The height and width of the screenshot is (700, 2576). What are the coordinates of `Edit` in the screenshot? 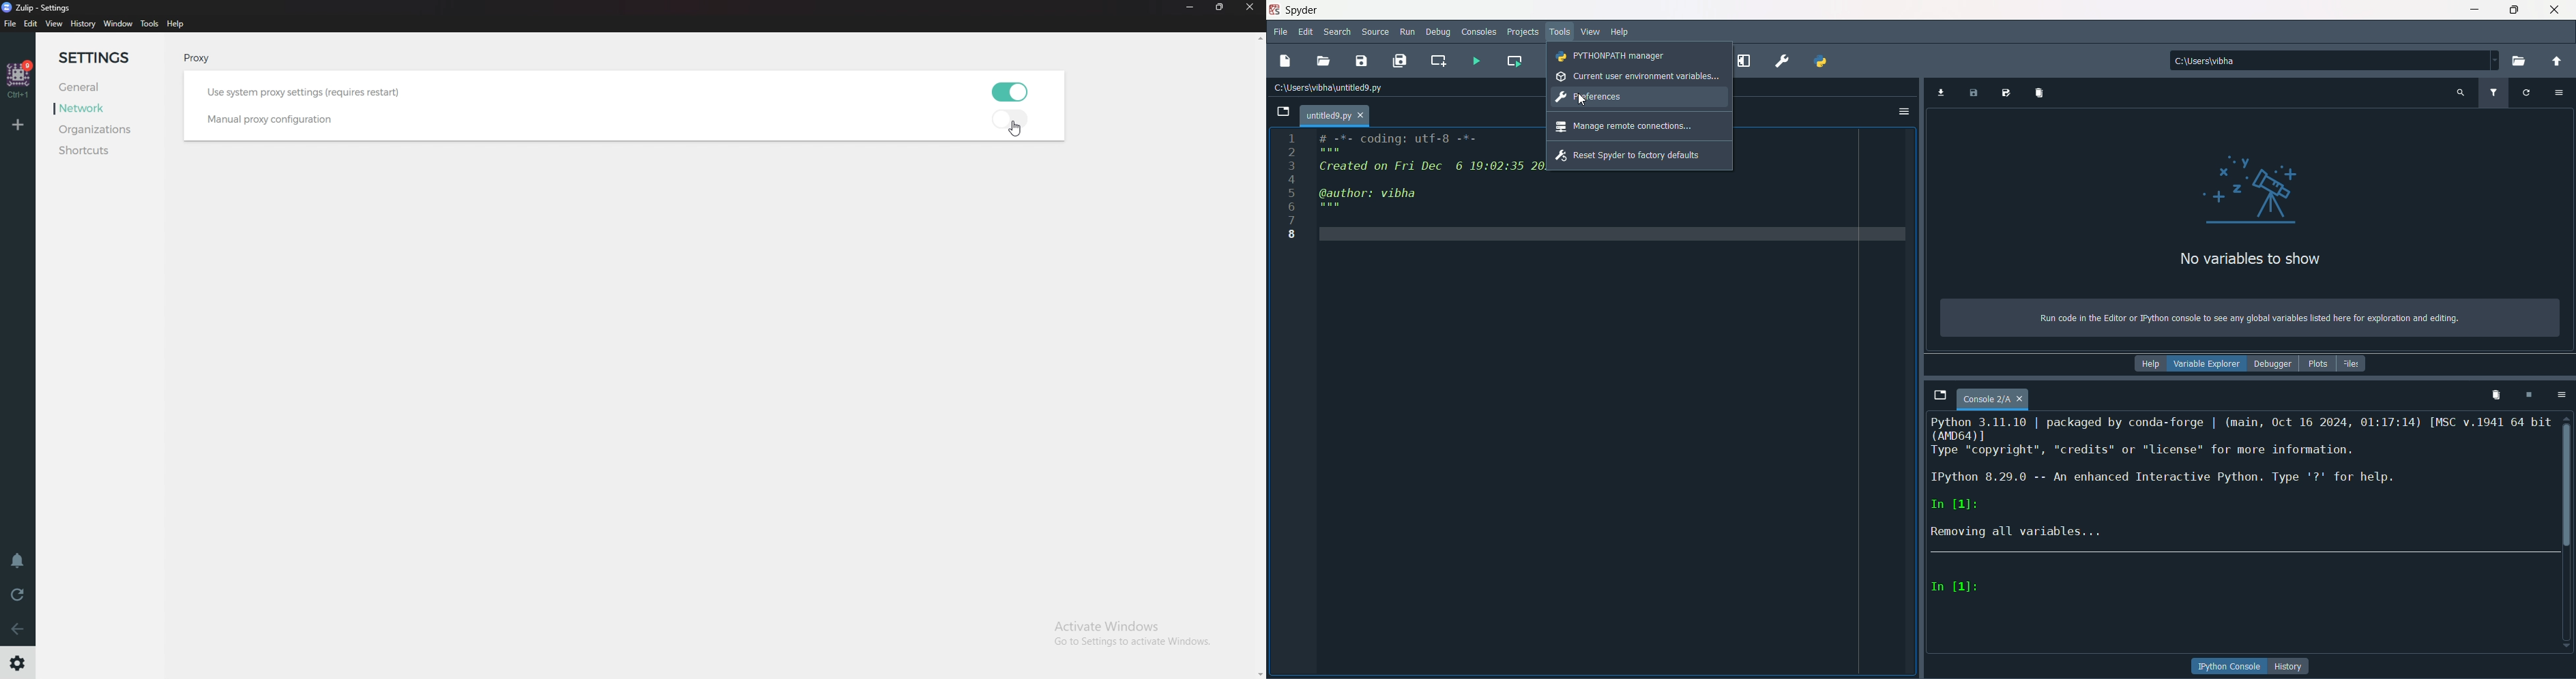 It's located at (32, 24).